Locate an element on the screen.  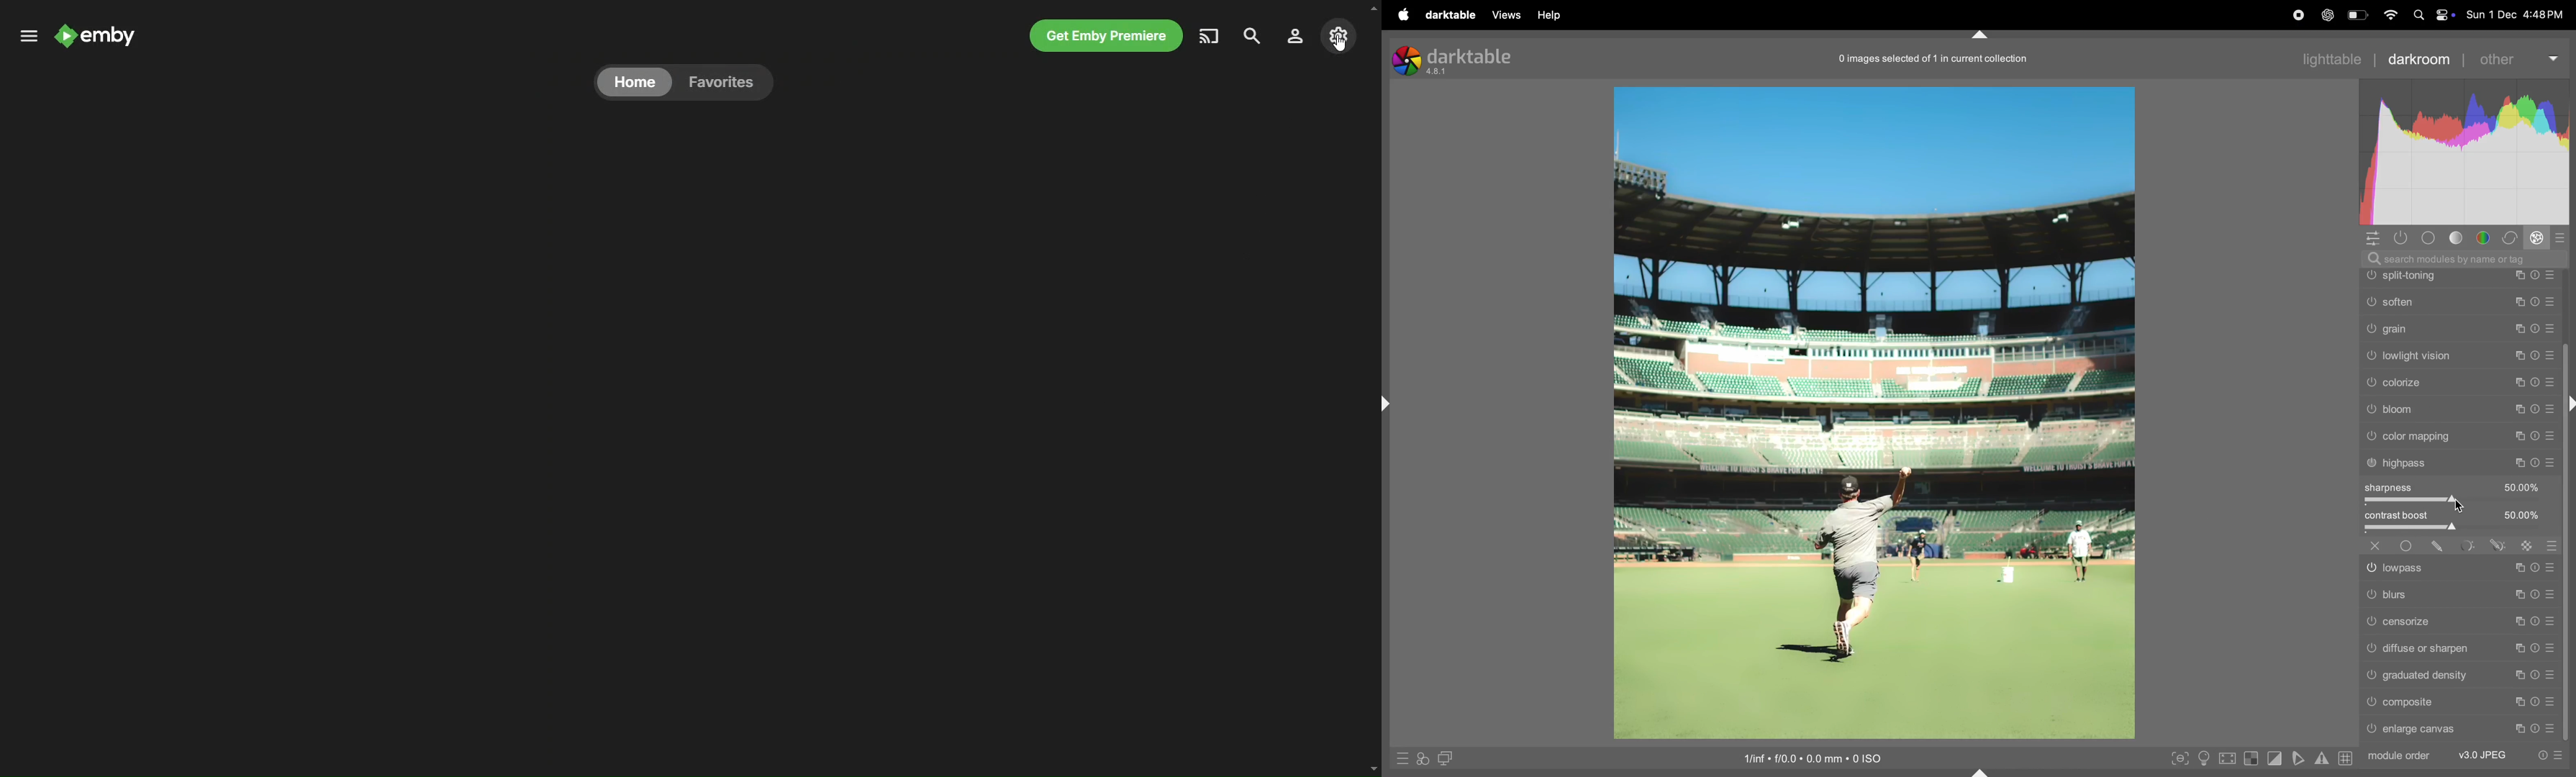
tone is located at coordinates (2461, 238).